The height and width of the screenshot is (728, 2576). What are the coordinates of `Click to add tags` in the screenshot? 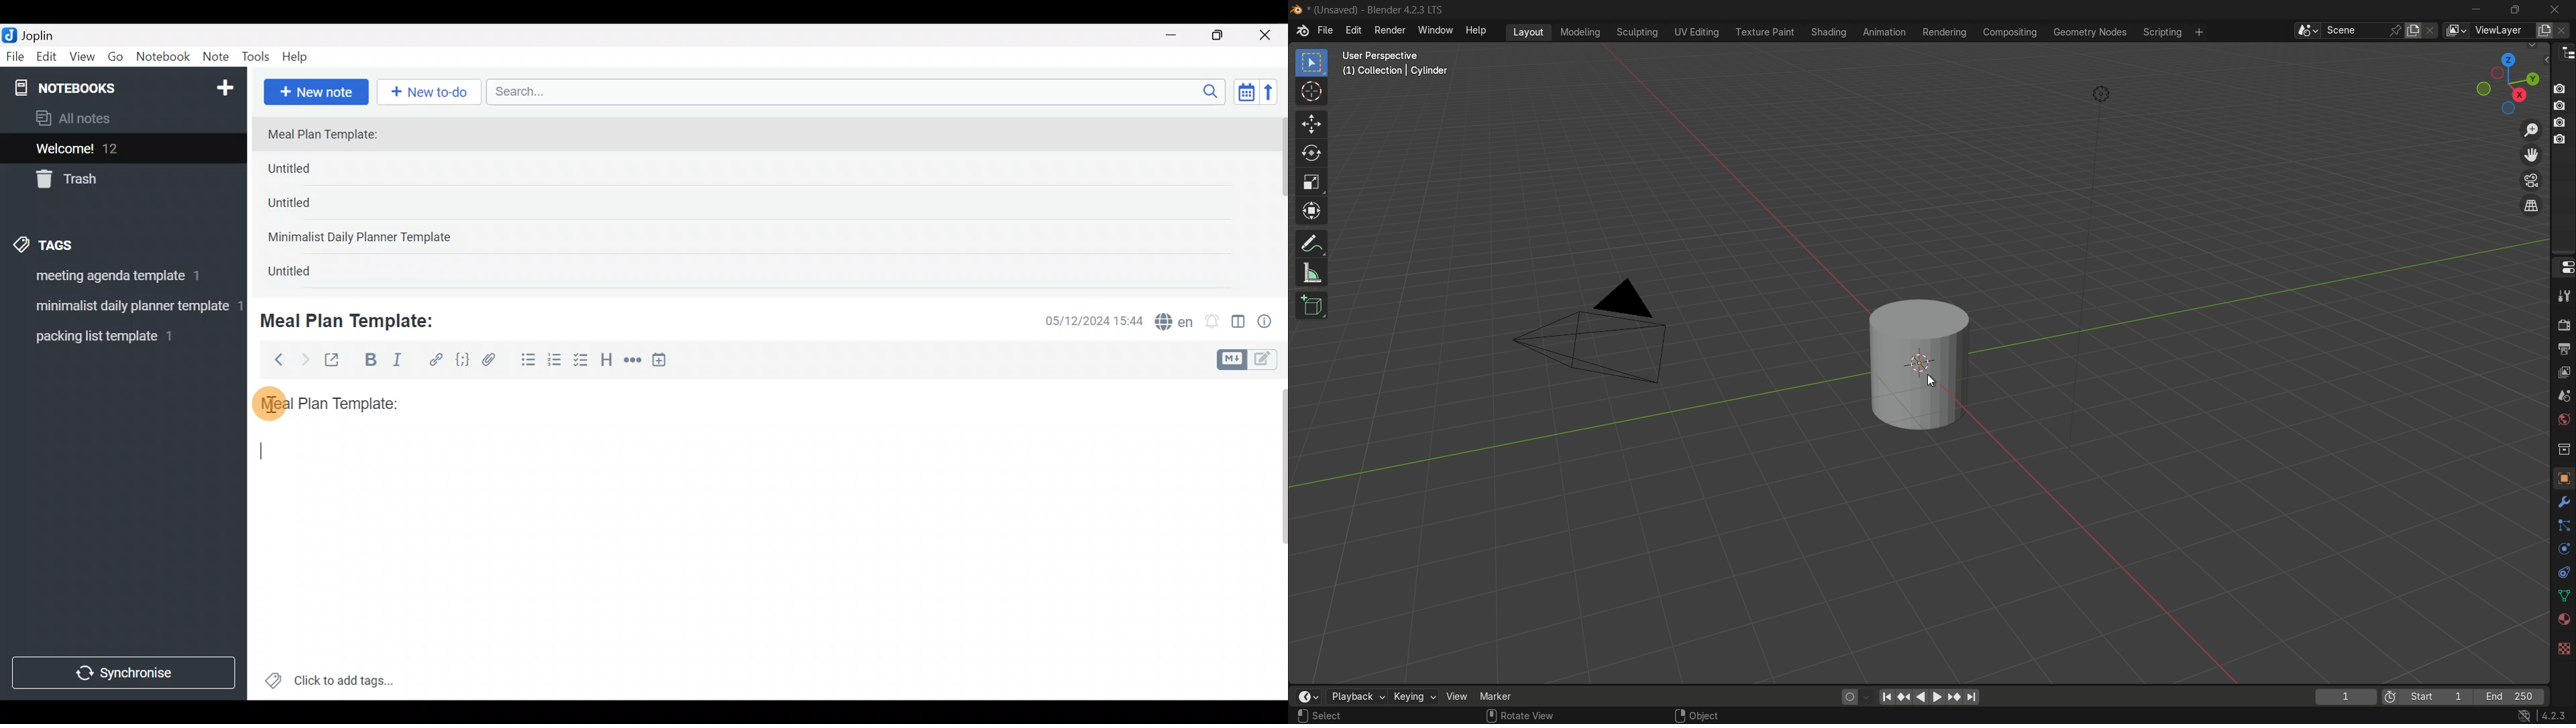 It's located at (329, 685).